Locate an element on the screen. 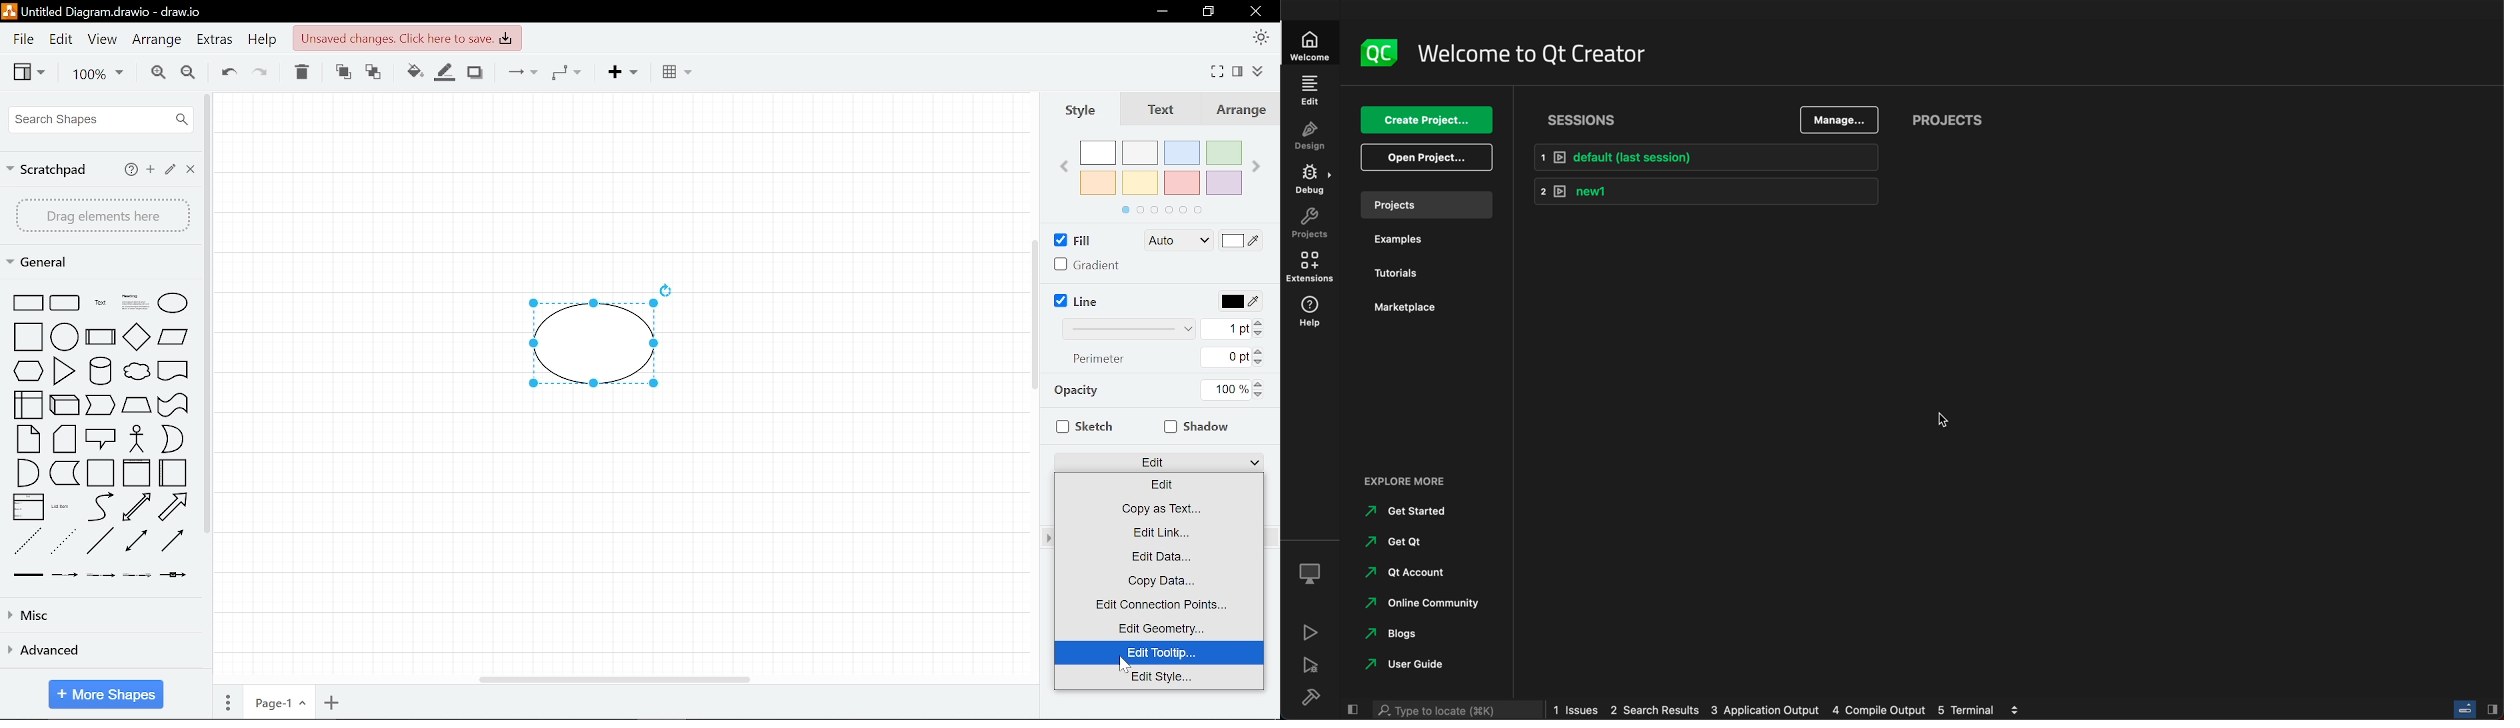 Image resolution: width=2520 pixels, height=728 pixels. projects is located at coordinates (1954, 115).